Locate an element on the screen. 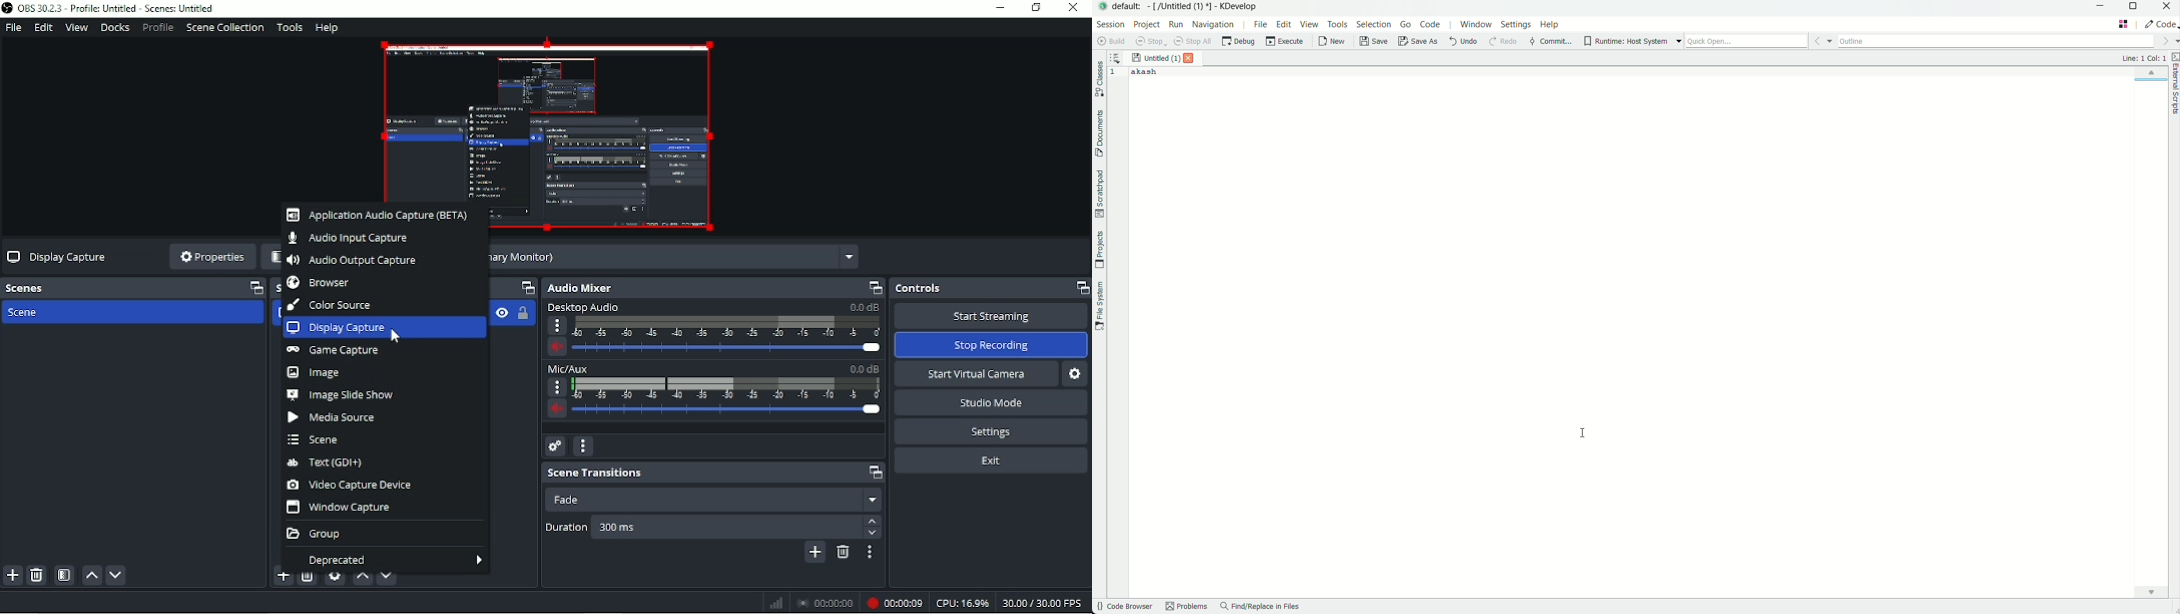 This screenshot has width=2184, height=616. Recording 00:00:09 is located at coordinates (894, 602).